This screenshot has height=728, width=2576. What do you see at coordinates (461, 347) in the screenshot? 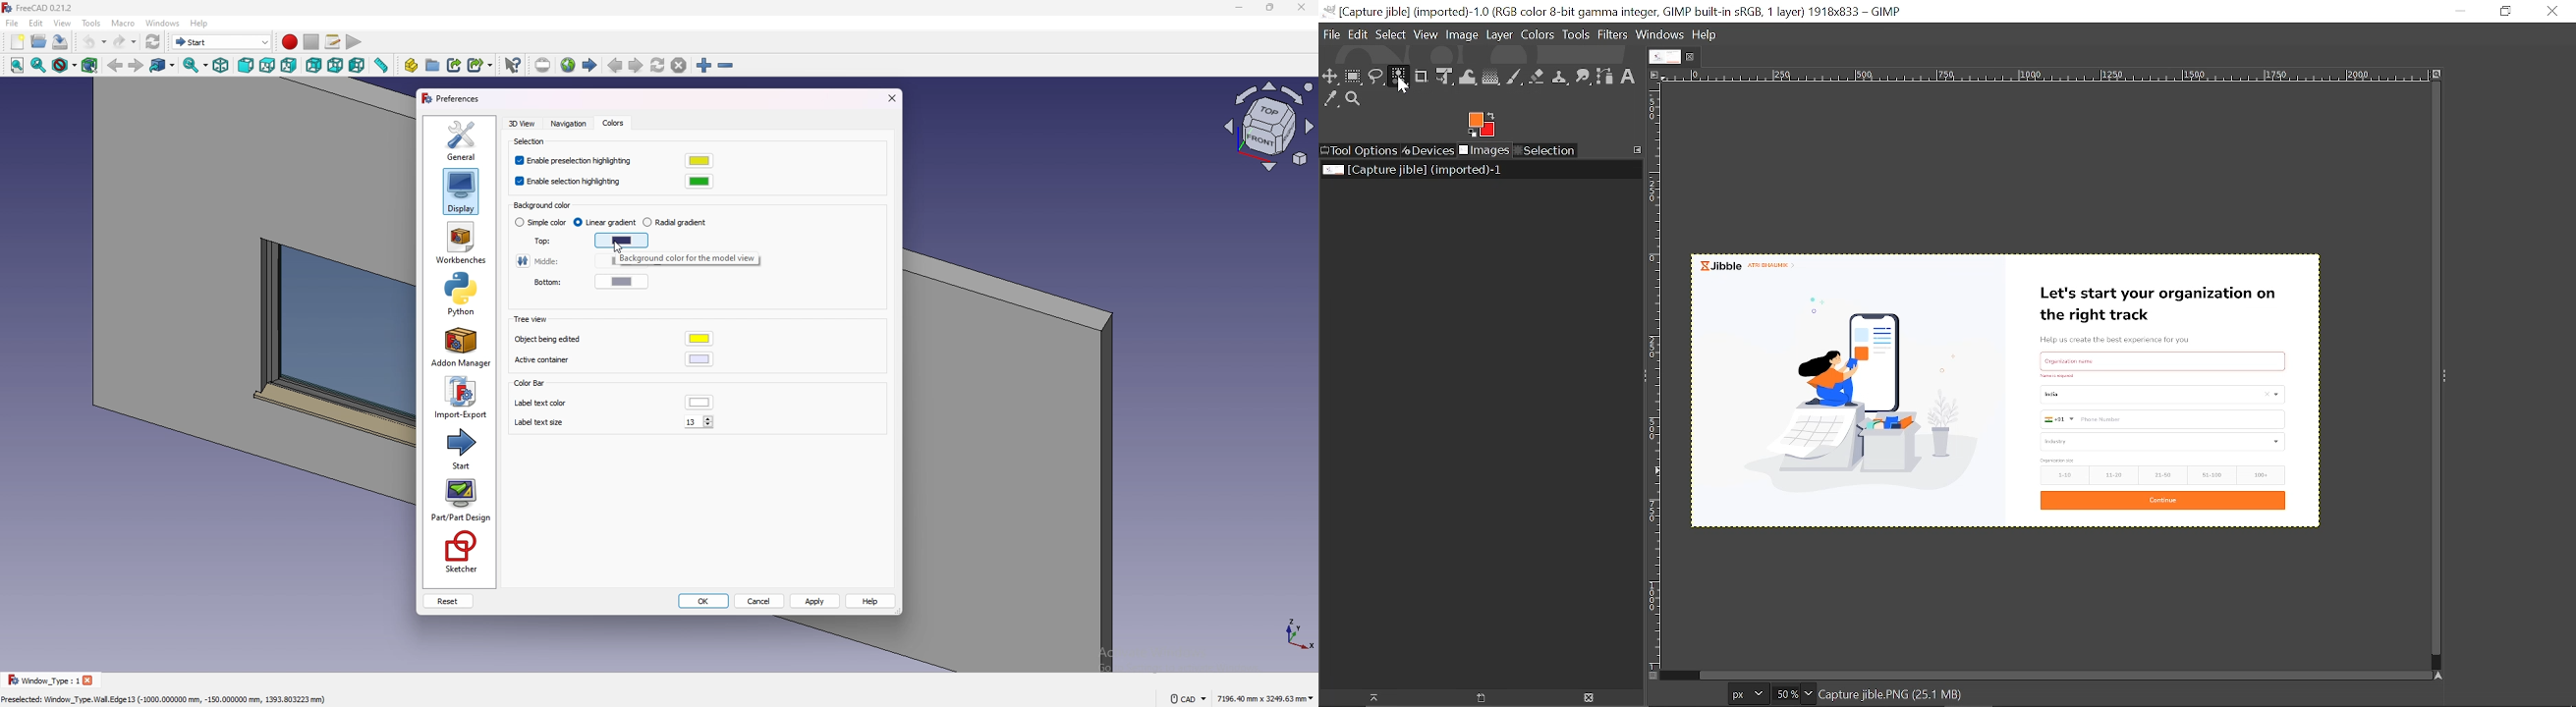
I see `add on manager` at bounding box center [461, 347].